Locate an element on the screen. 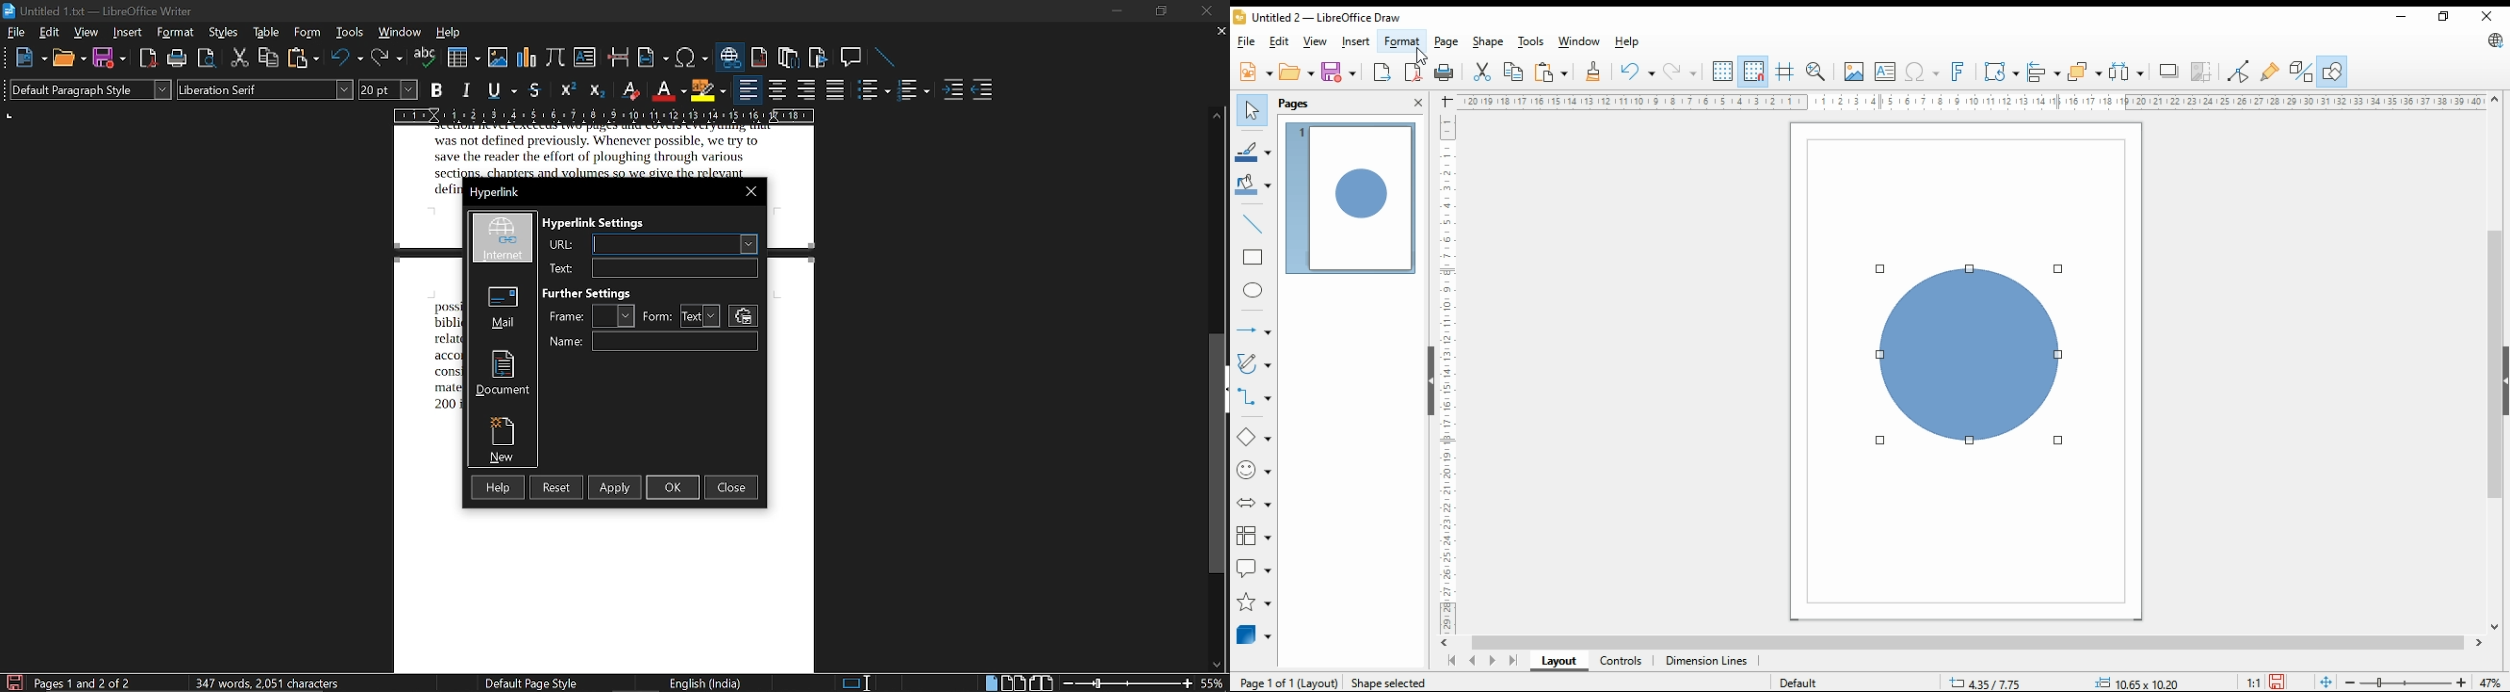 This screenshot has height=700, width=2520. controls is located at coordinates (1620, 659).